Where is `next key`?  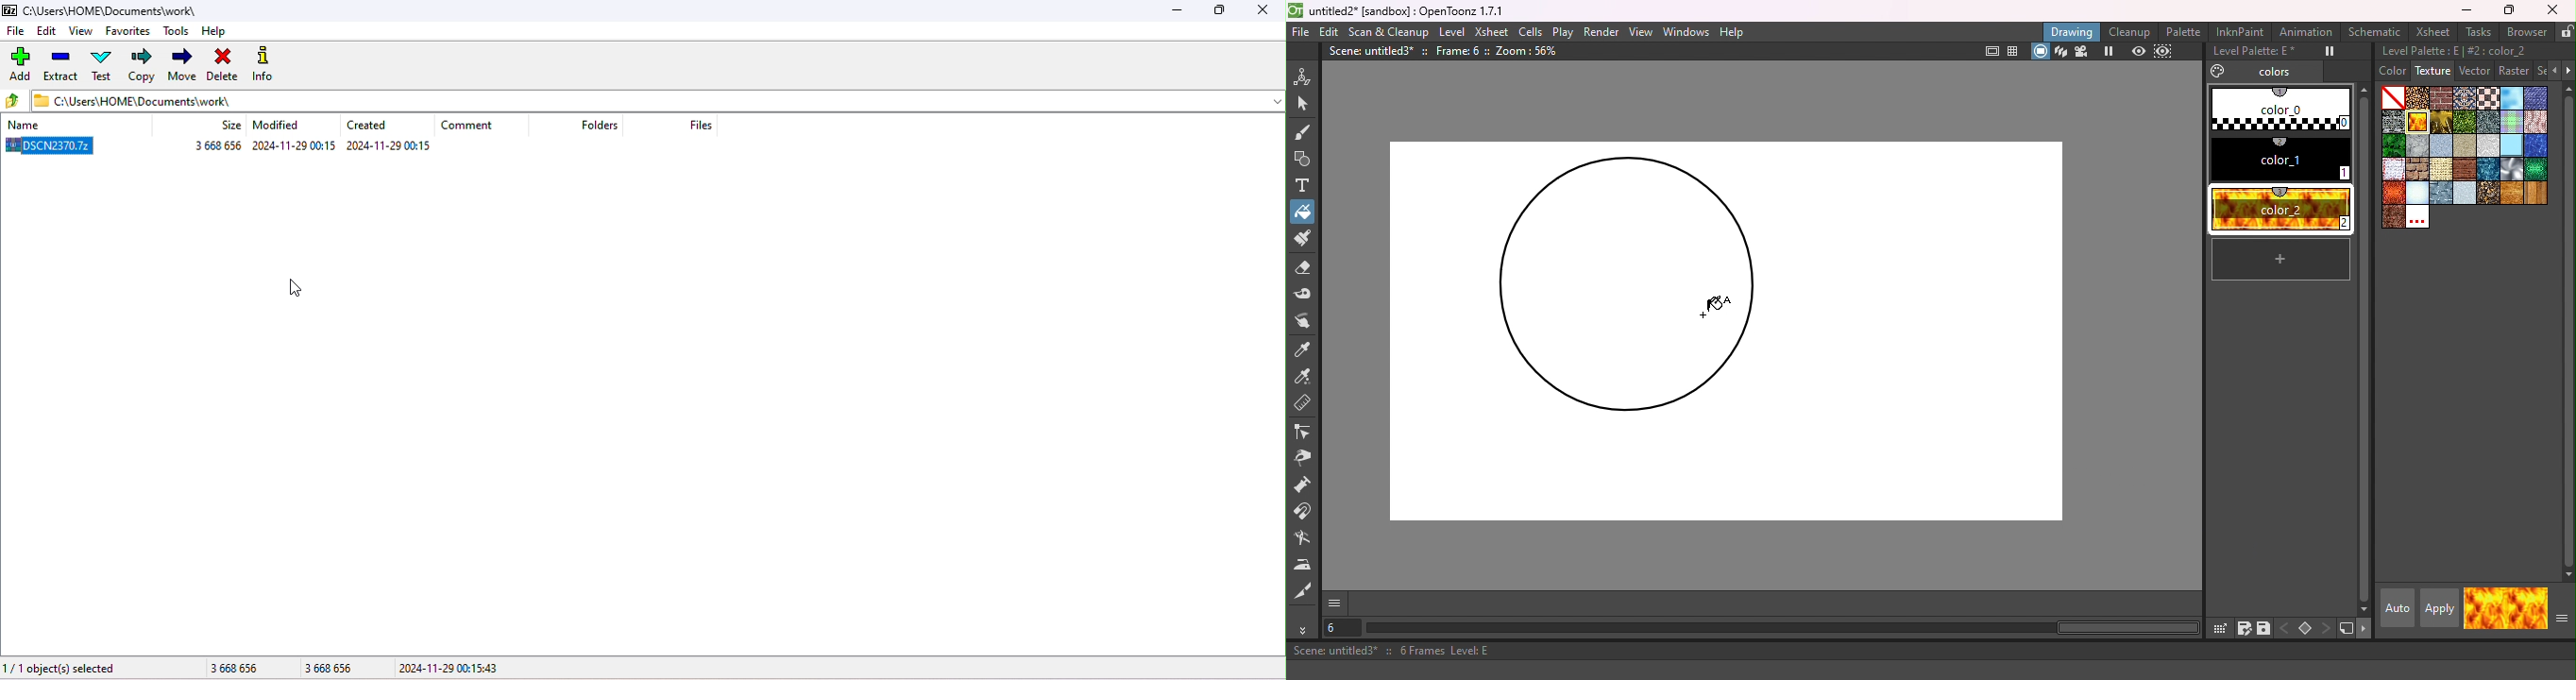
next key is located at coordinates (2327, 629).